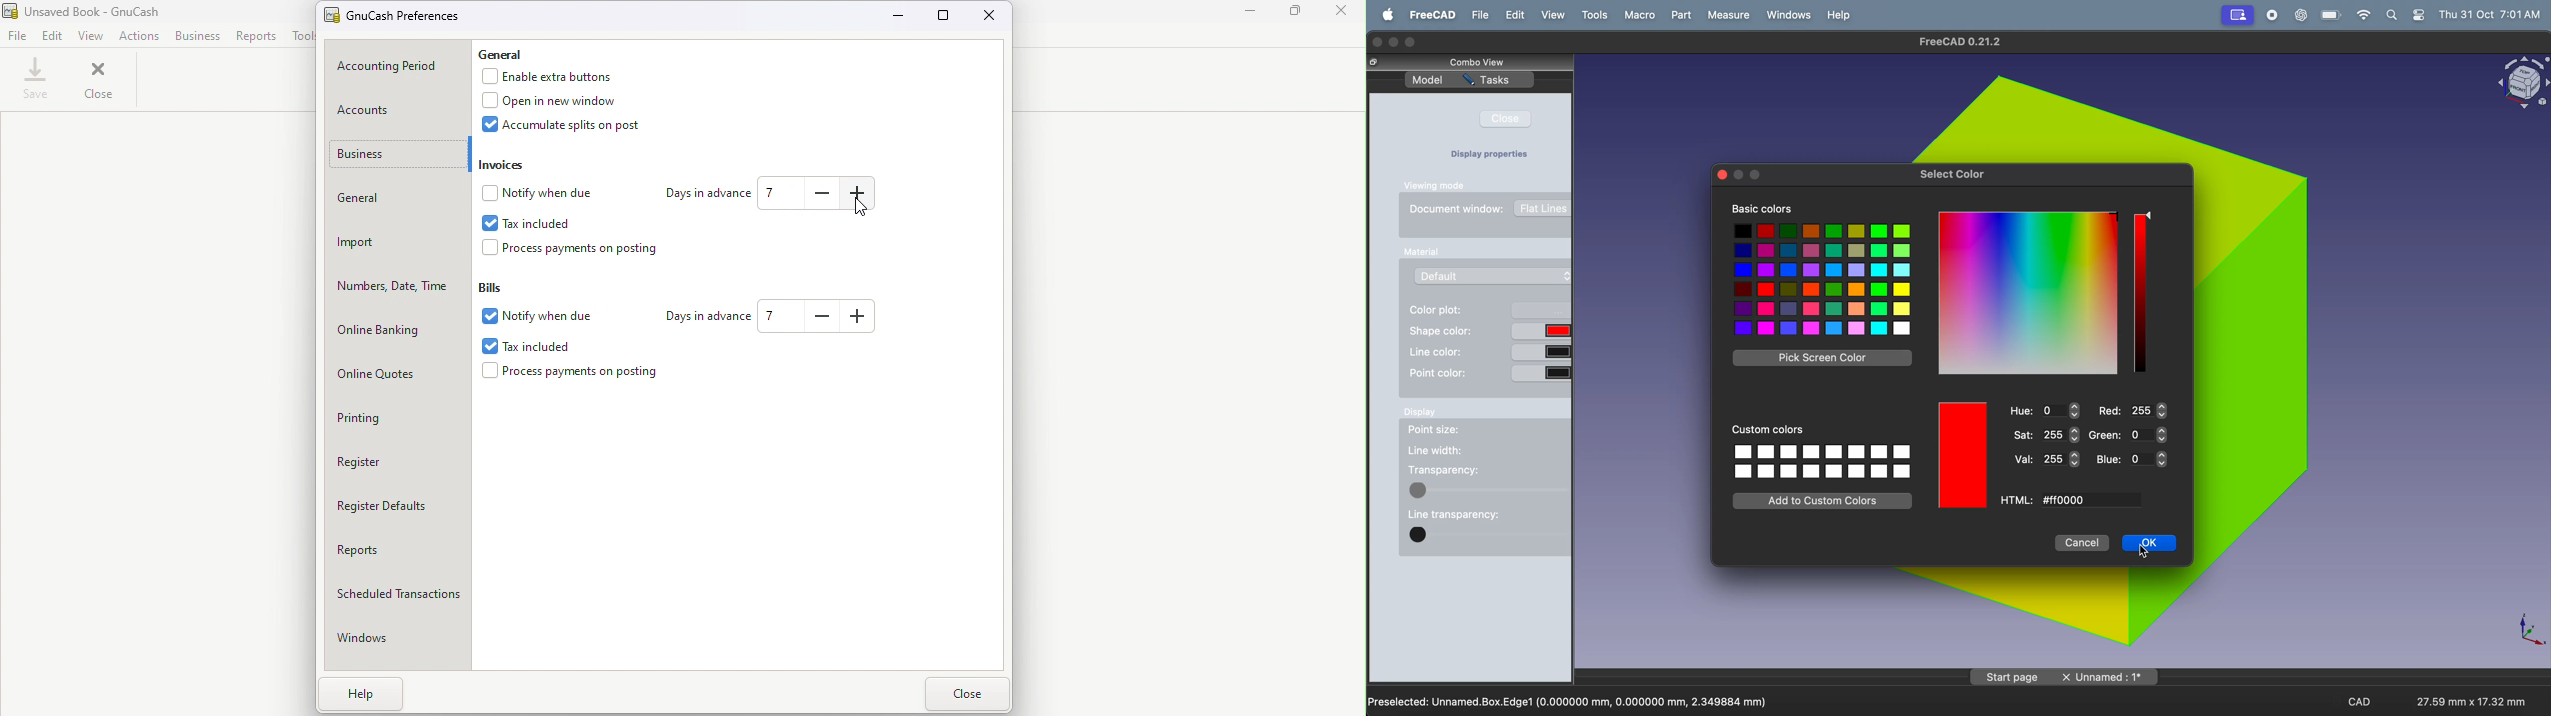 The width and height of the screenshot is (2576, 728). Describe the element at coordinates (558, 76) in the screenshot. I see `Enable extra button` at that location.